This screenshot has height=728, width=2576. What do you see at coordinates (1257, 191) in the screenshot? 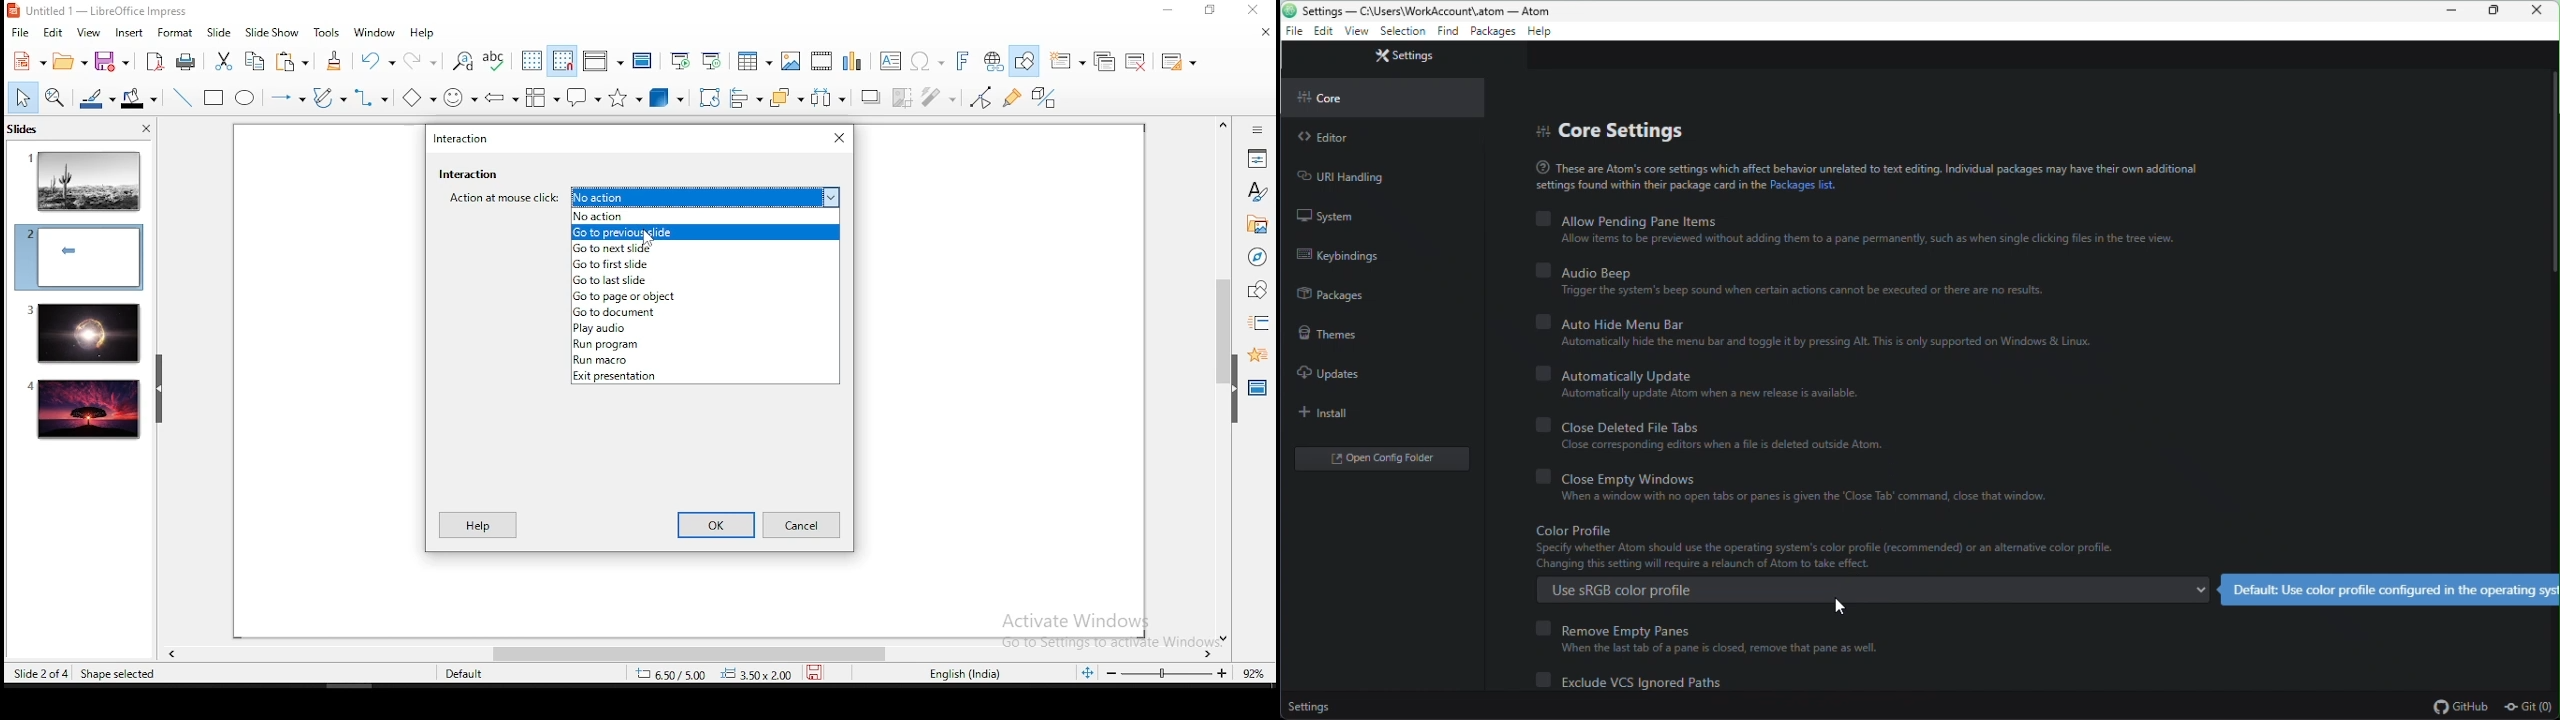
I see `styles` at bounding box center [1257, 191].